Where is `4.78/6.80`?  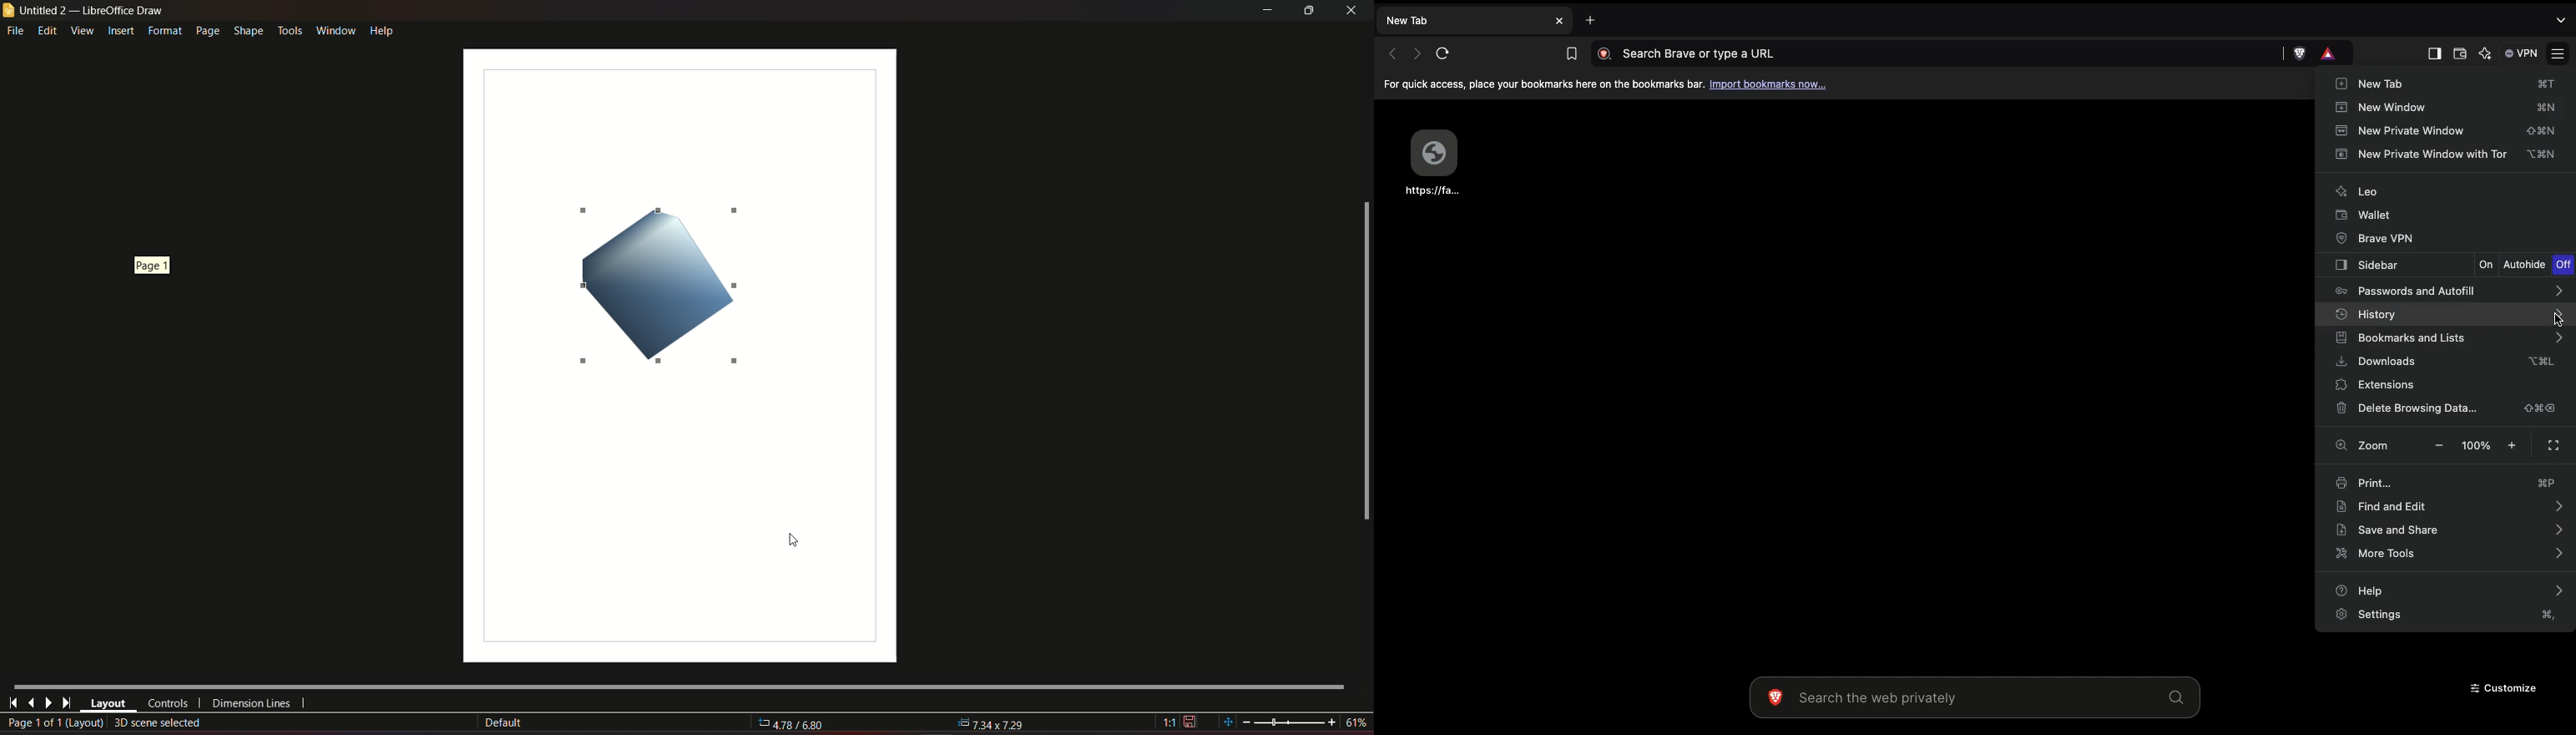
4.78/6.80 is located at coordinates (800, 725).